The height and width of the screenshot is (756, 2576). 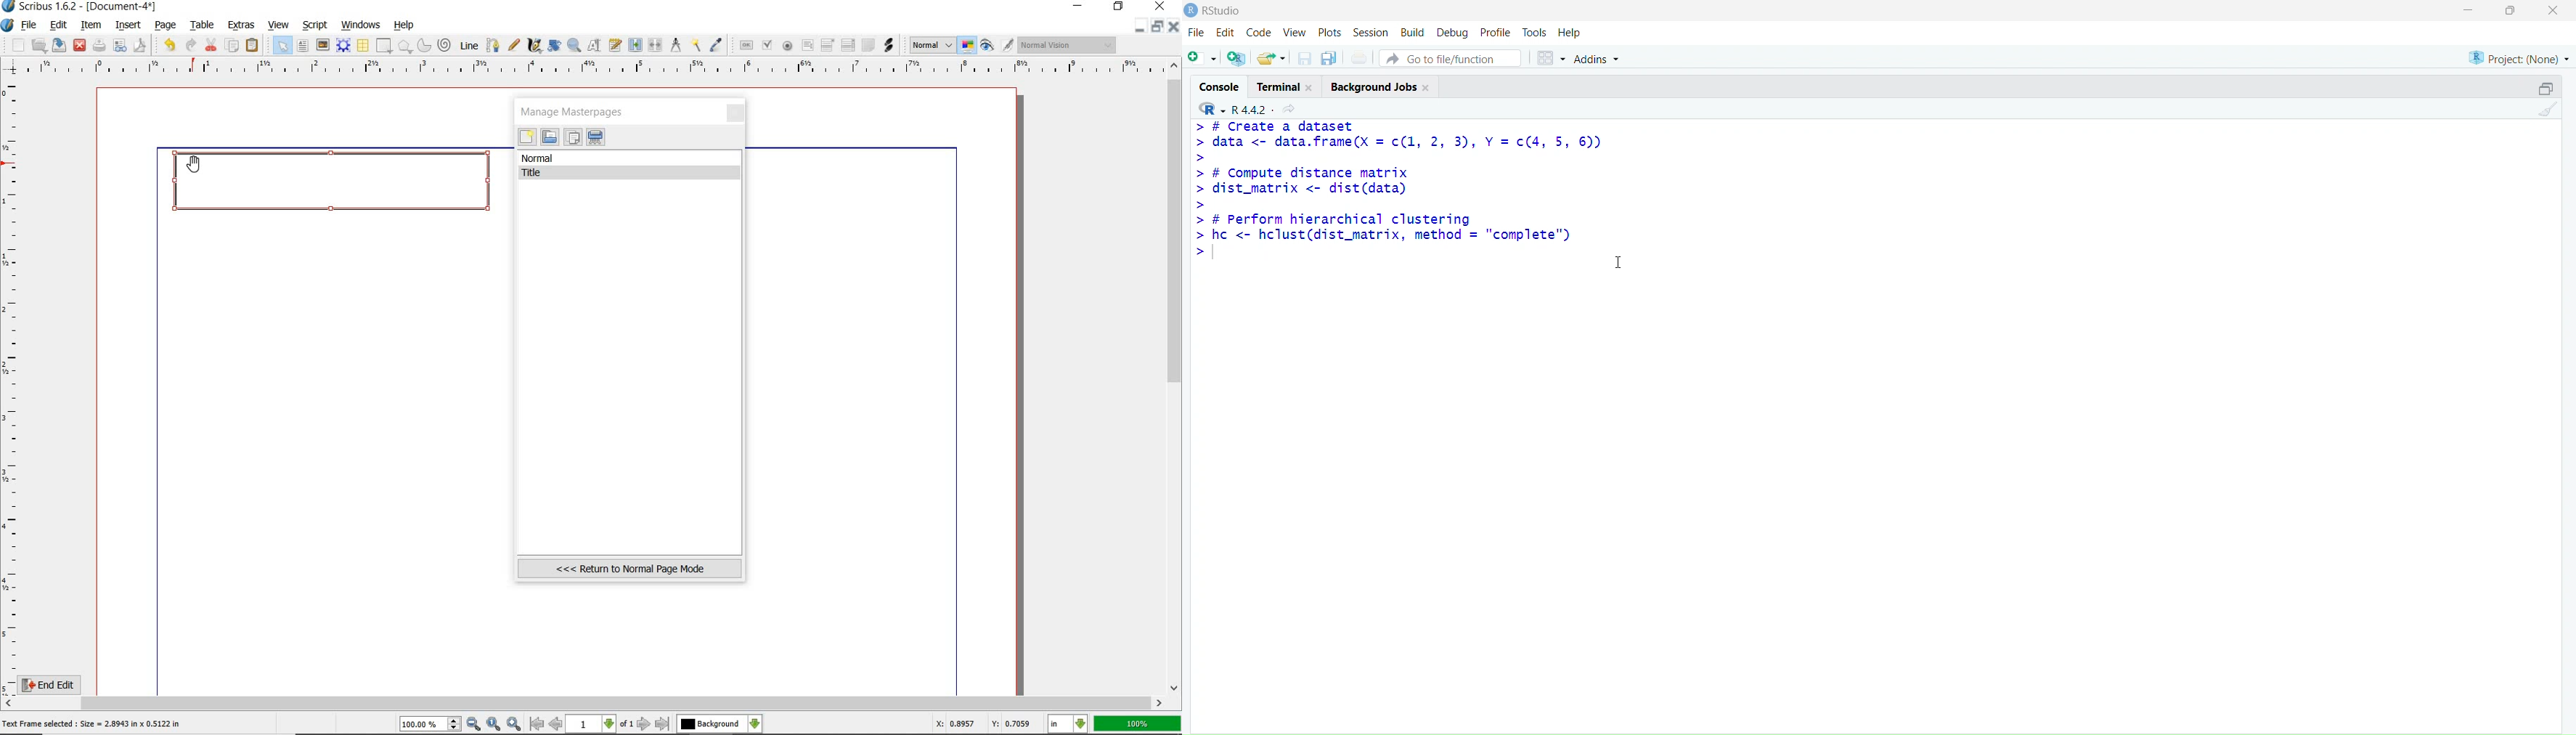 I want to click on open, so click(x=39, y=45).